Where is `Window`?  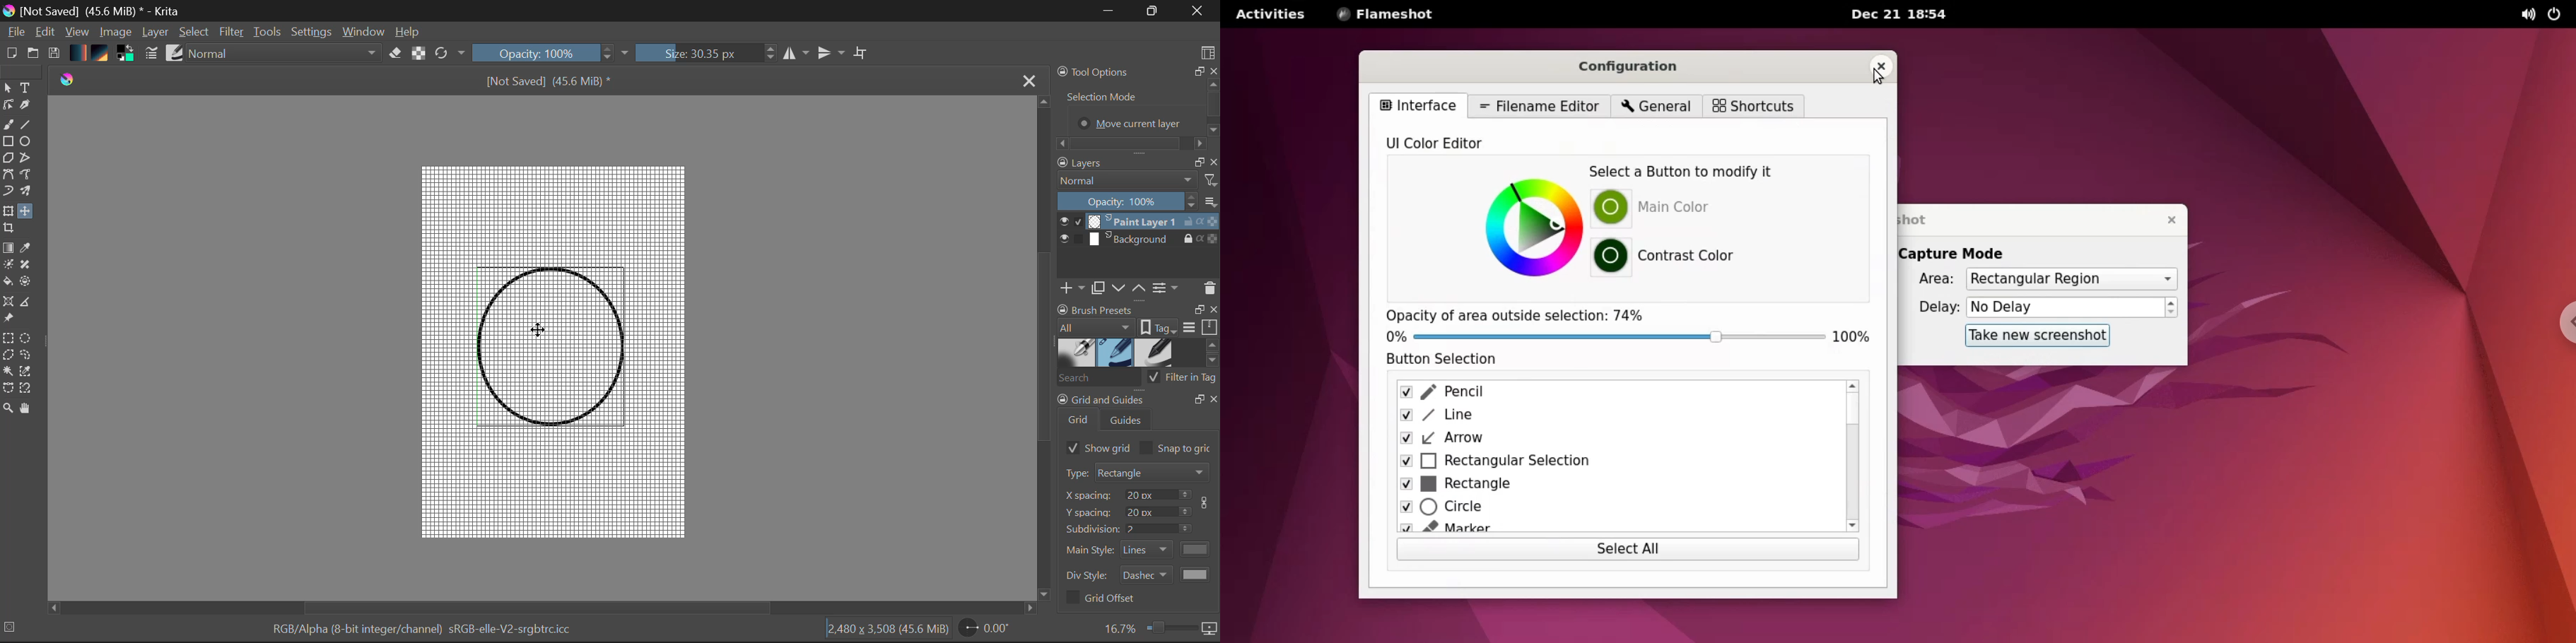
Window is located at coordinates (366, 32).